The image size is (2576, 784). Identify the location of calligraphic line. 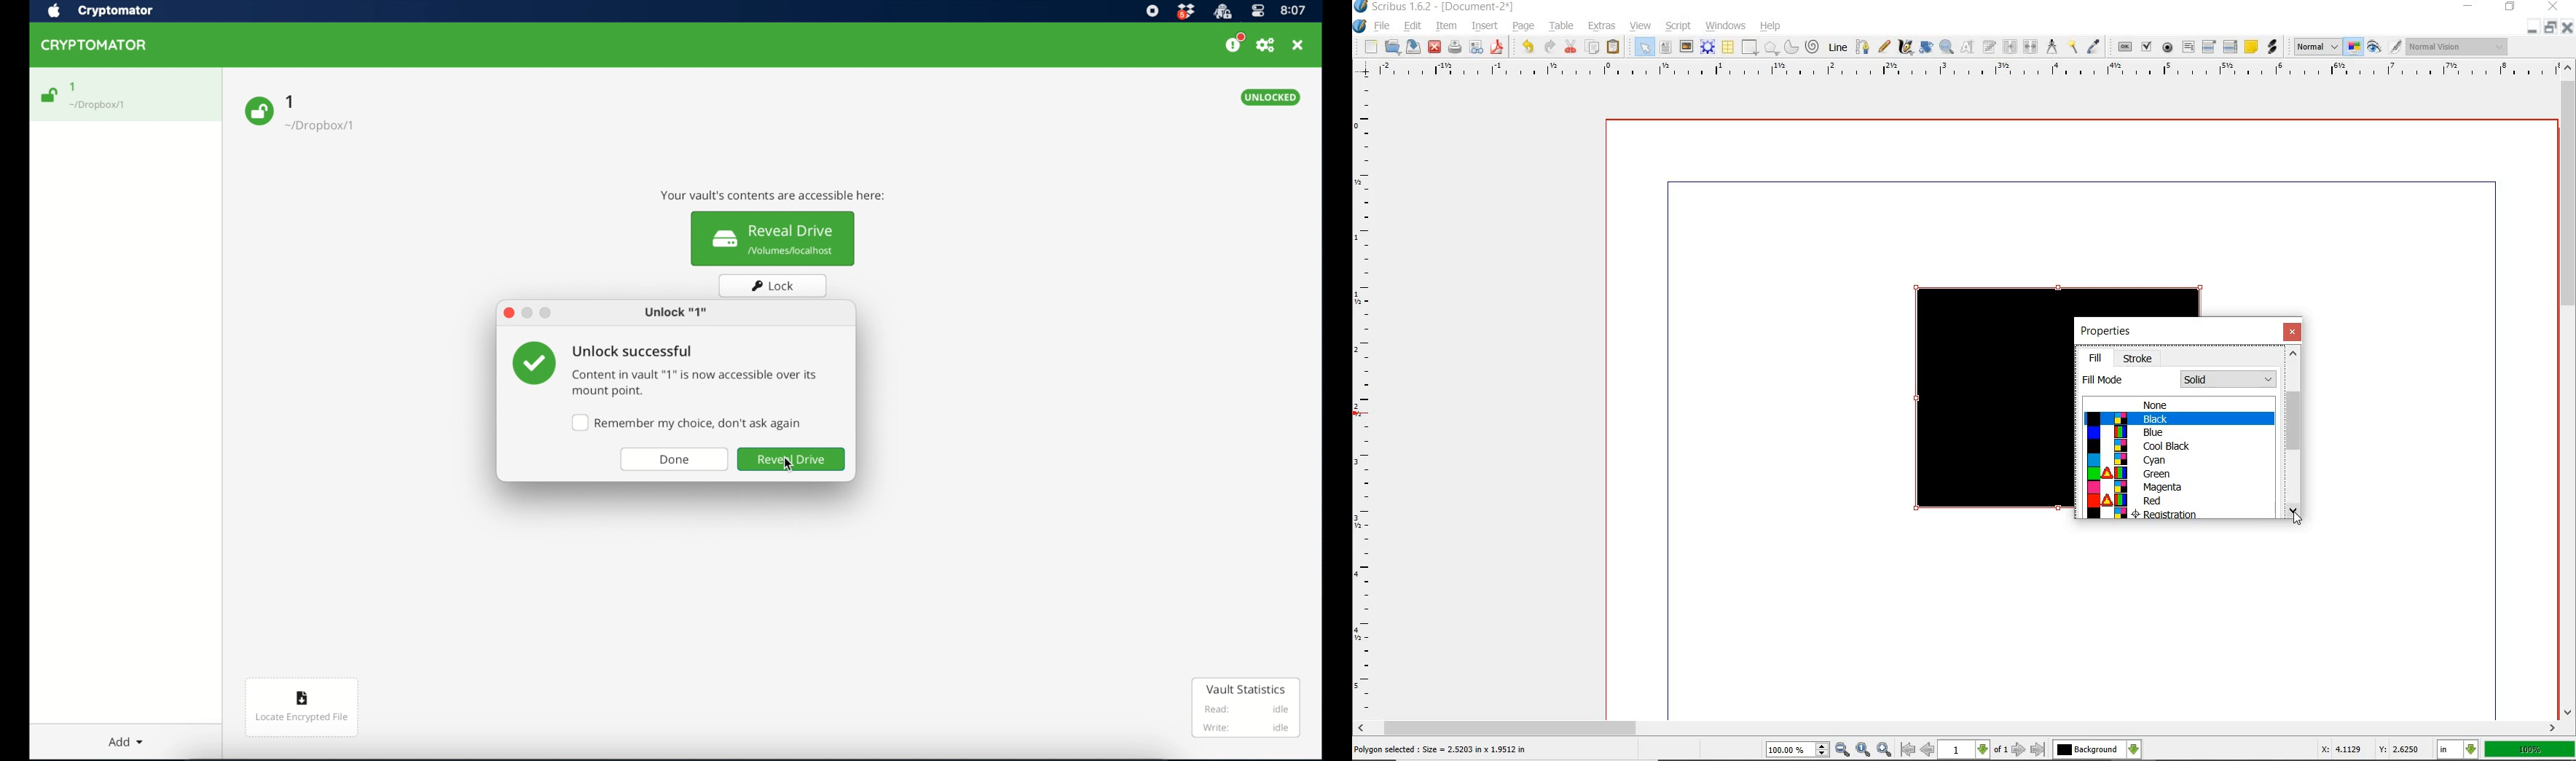
(1905, 47).